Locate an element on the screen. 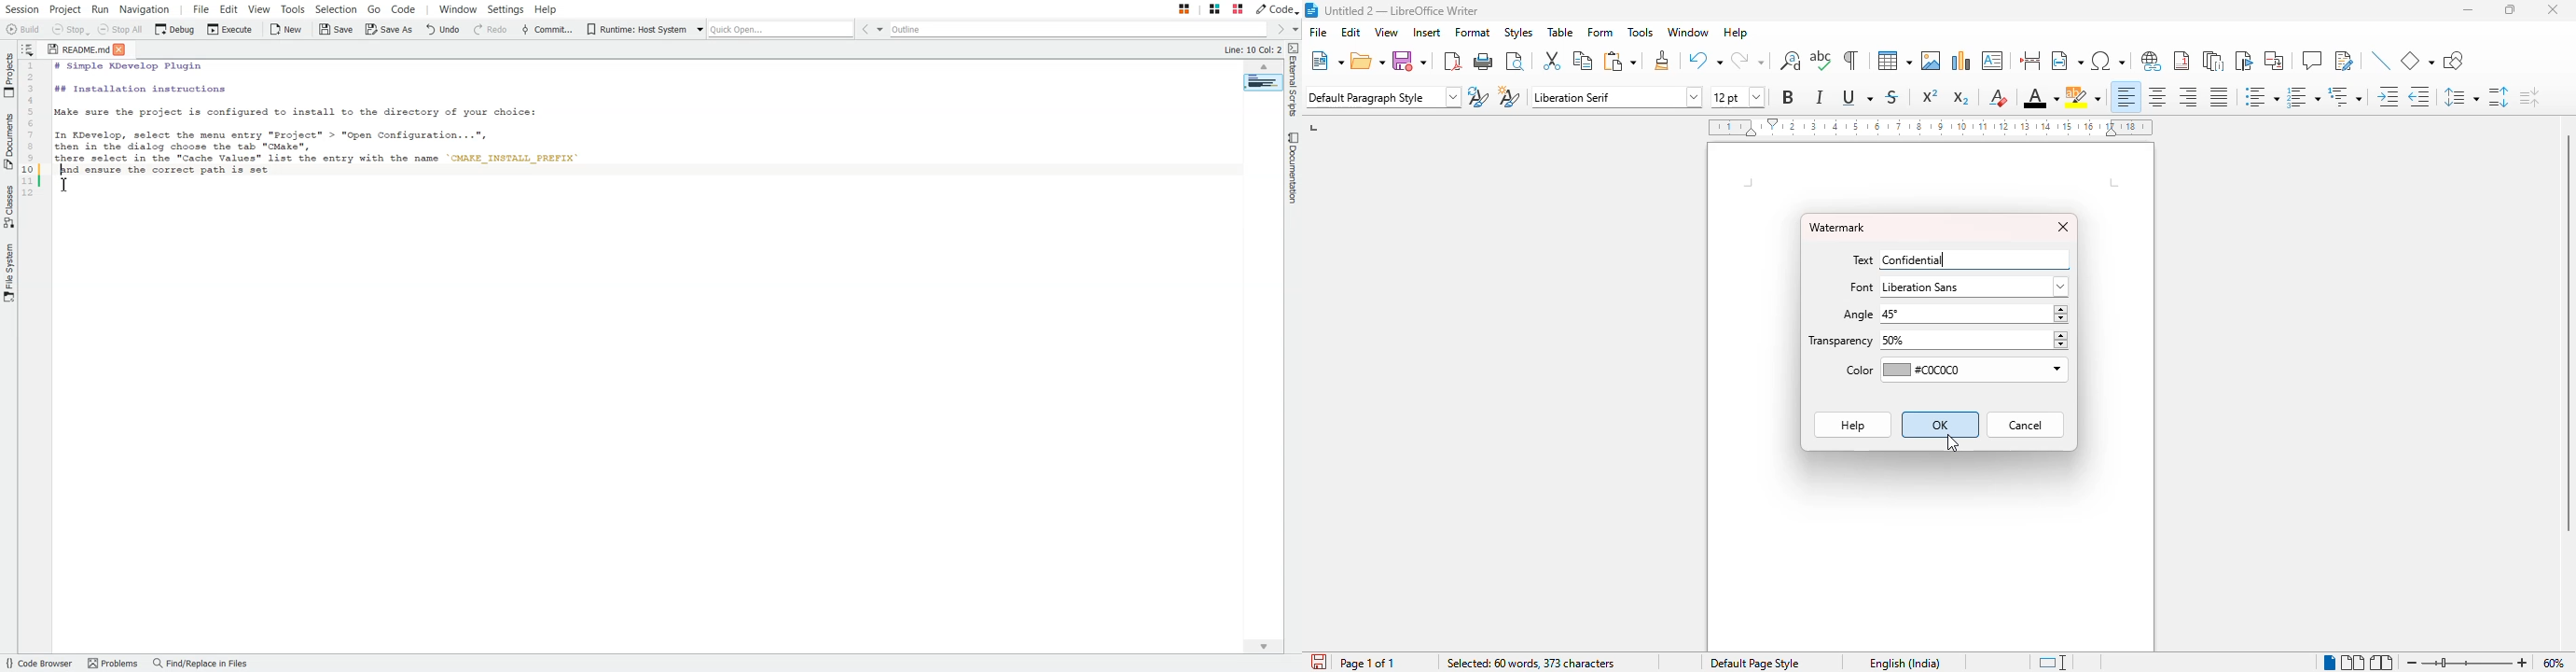  view is located at coordinates (1386, 32).